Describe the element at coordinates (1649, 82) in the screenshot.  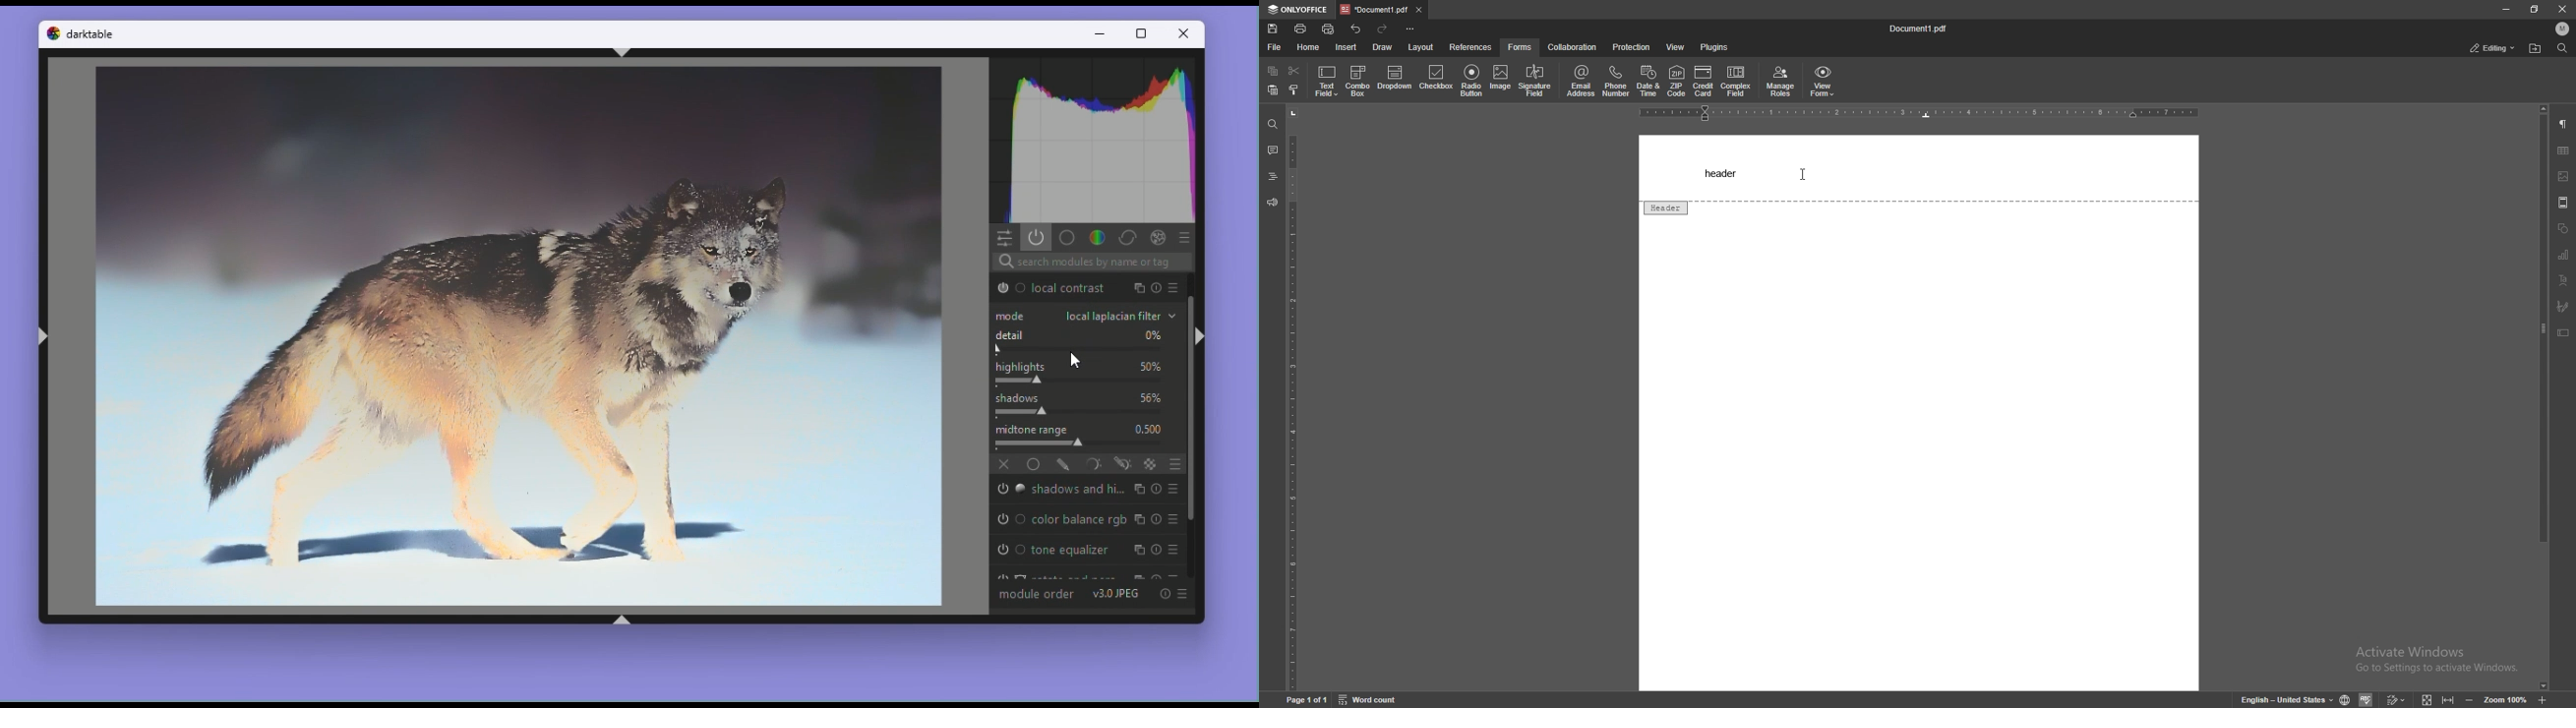
I see `date and time` at that location.